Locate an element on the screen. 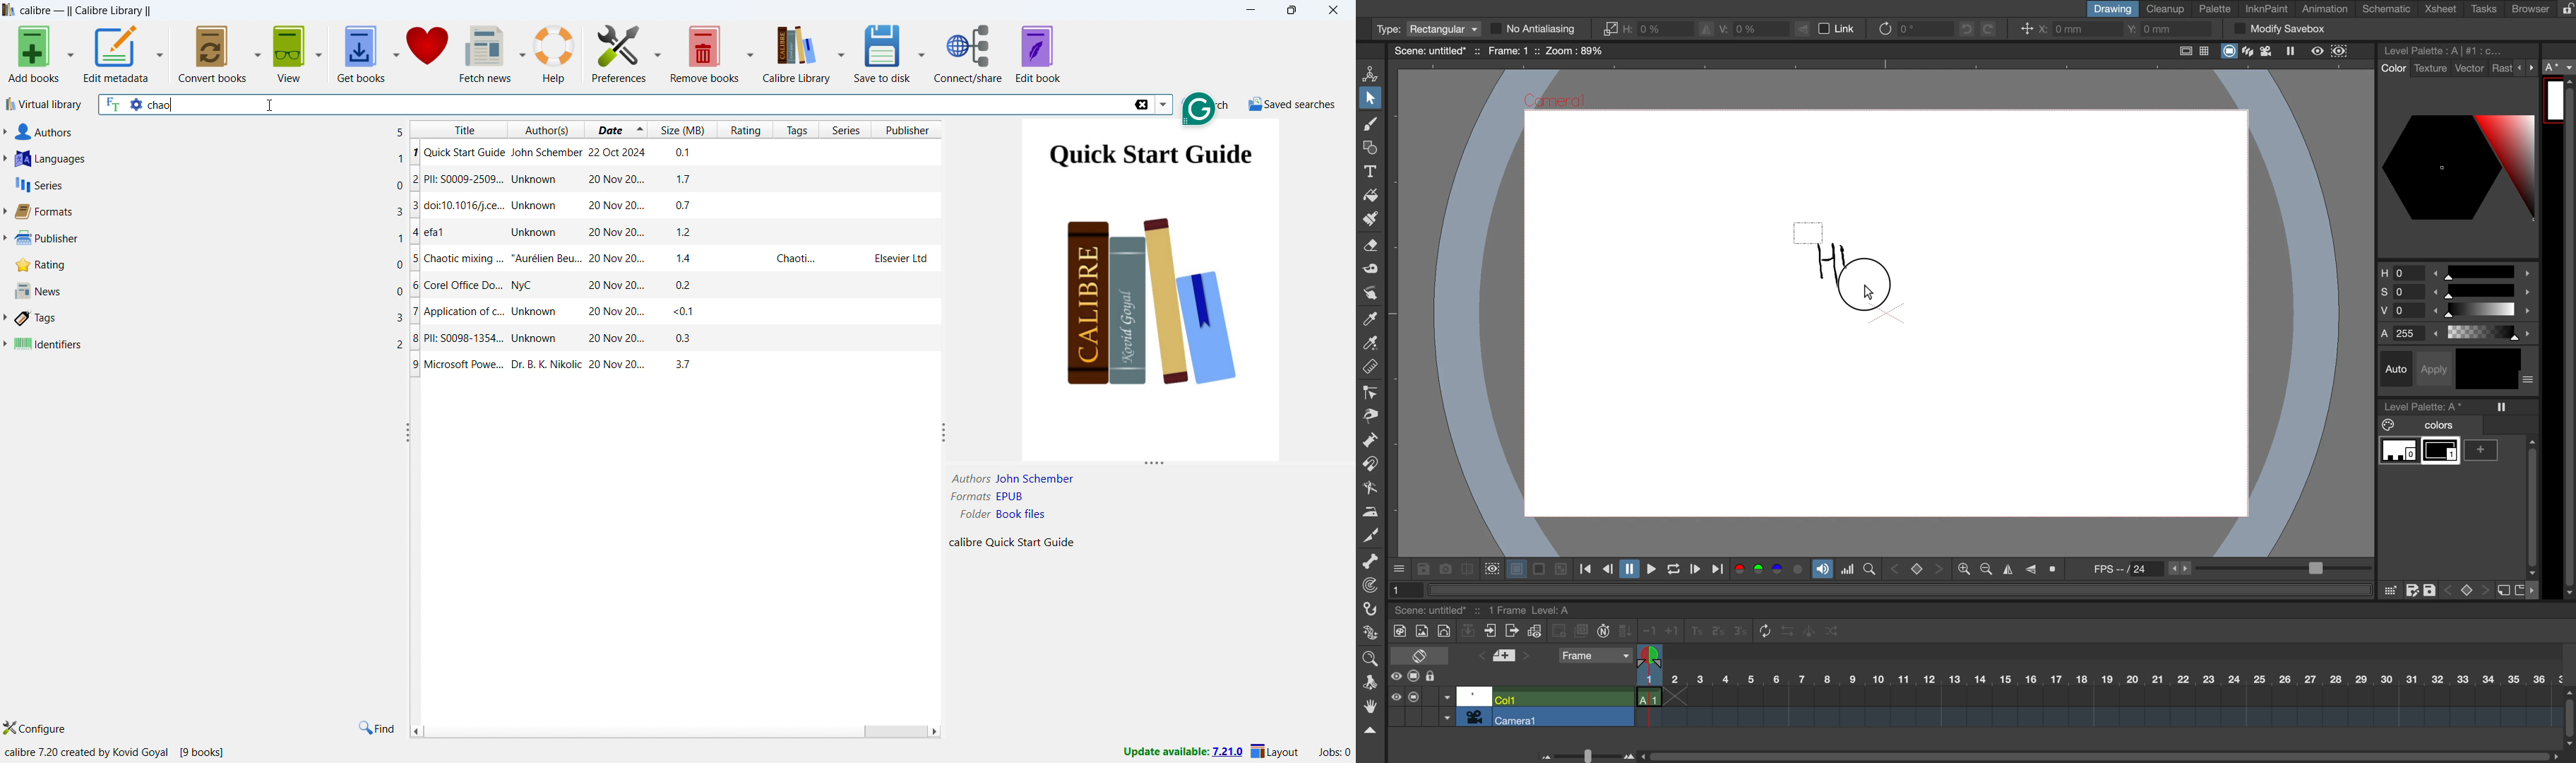 The width and height of the screenshot is (2576, 784). auto input cell number is located at coordinates (1603, 633).